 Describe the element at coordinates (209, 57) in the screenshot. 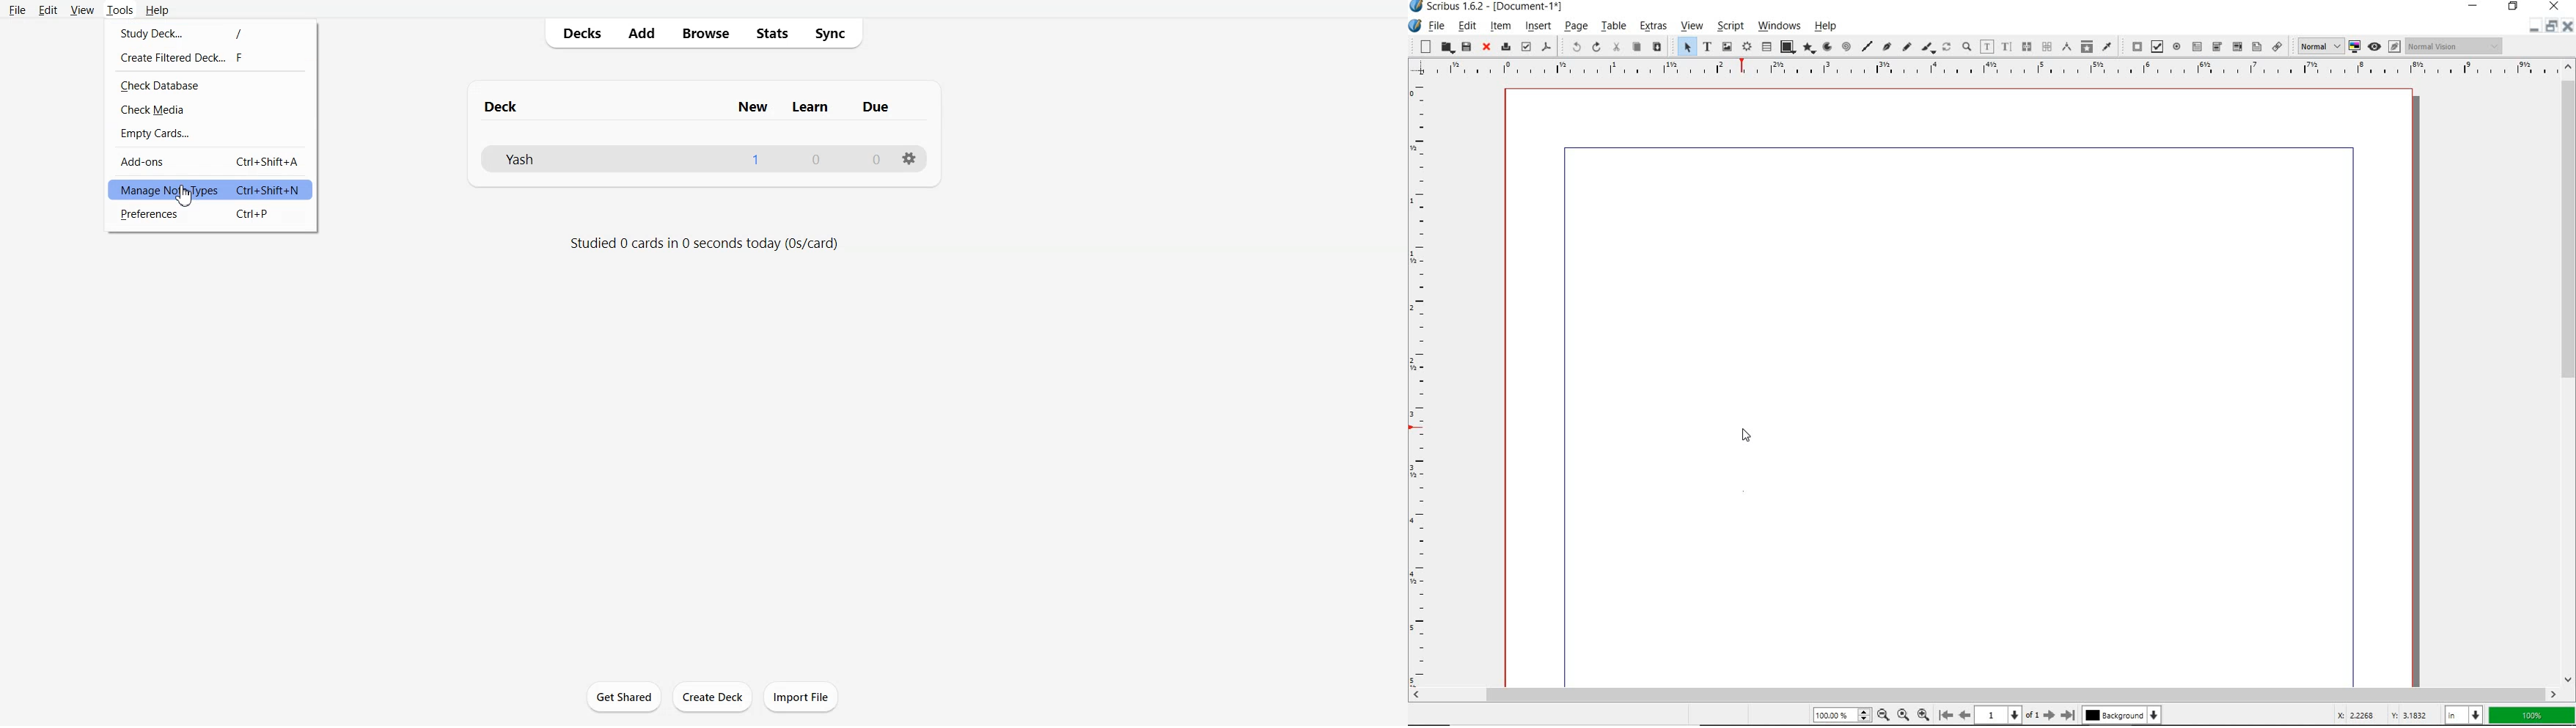

I see `Create Filtered Deck` at that location.